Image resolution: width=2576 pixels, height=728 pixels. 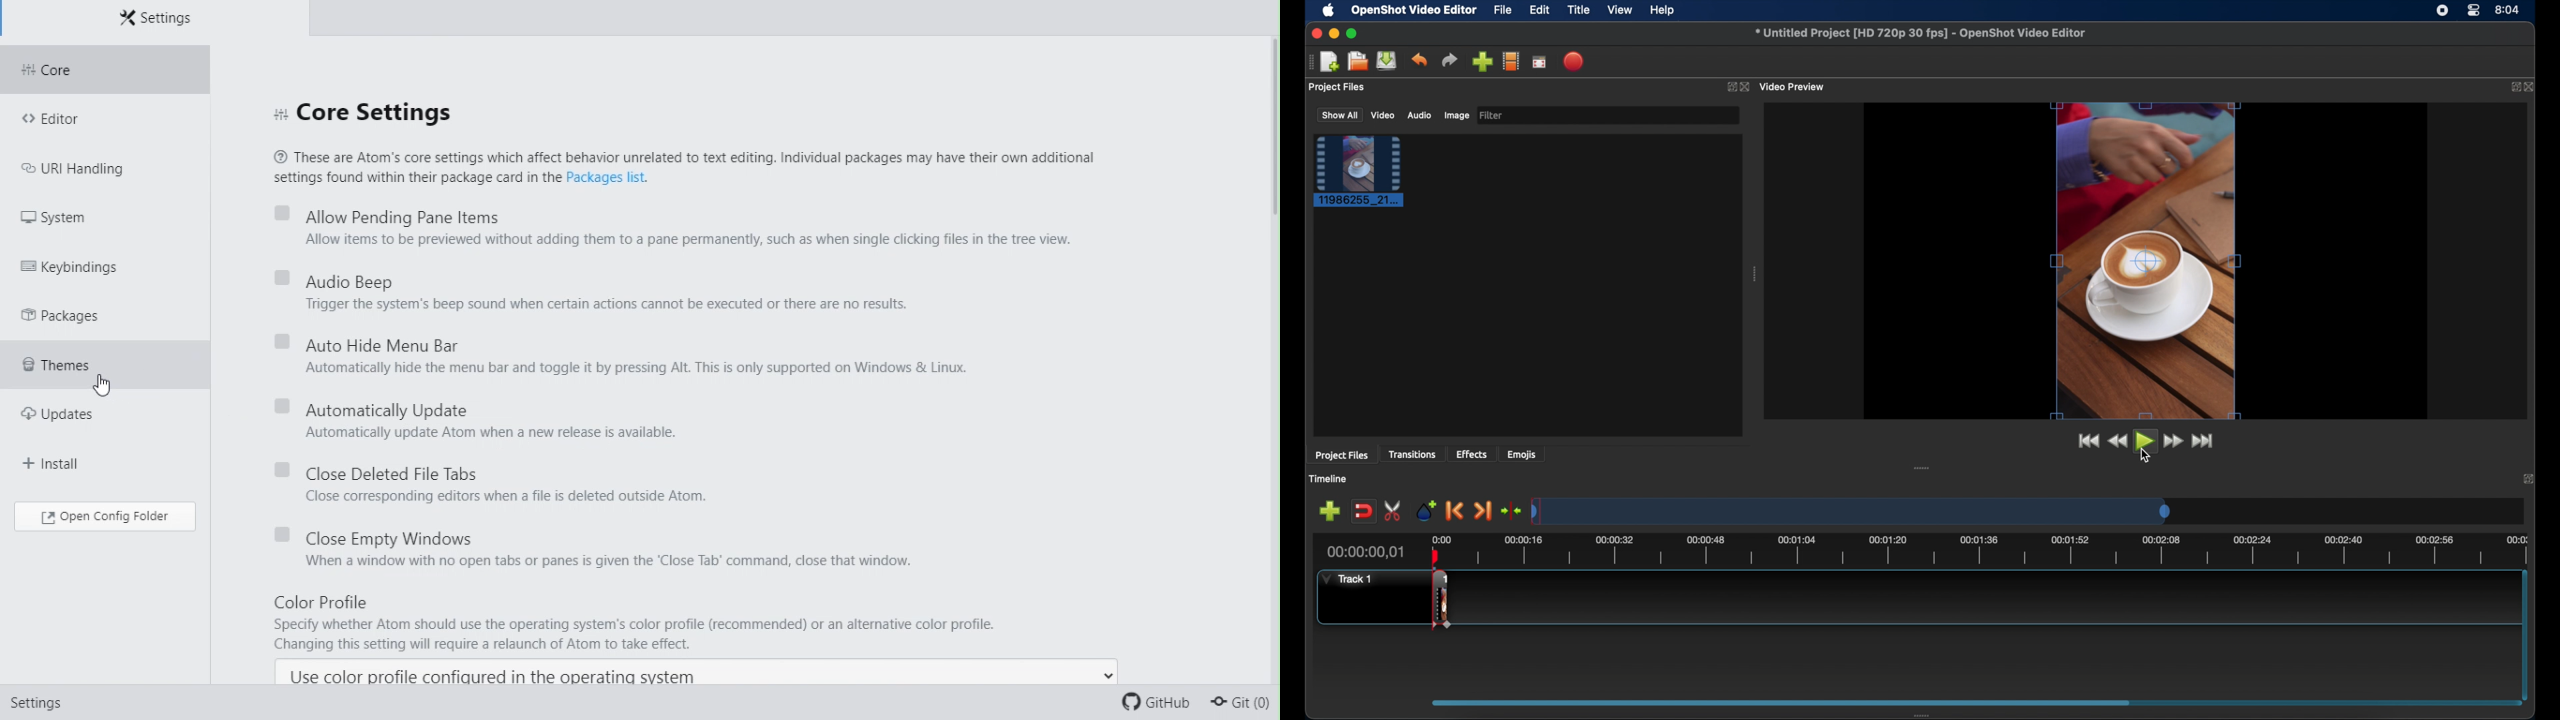 What do you see at coordinates (80, 314) in the screenshot?
I see `Packages` at bounding box center [80, 314].